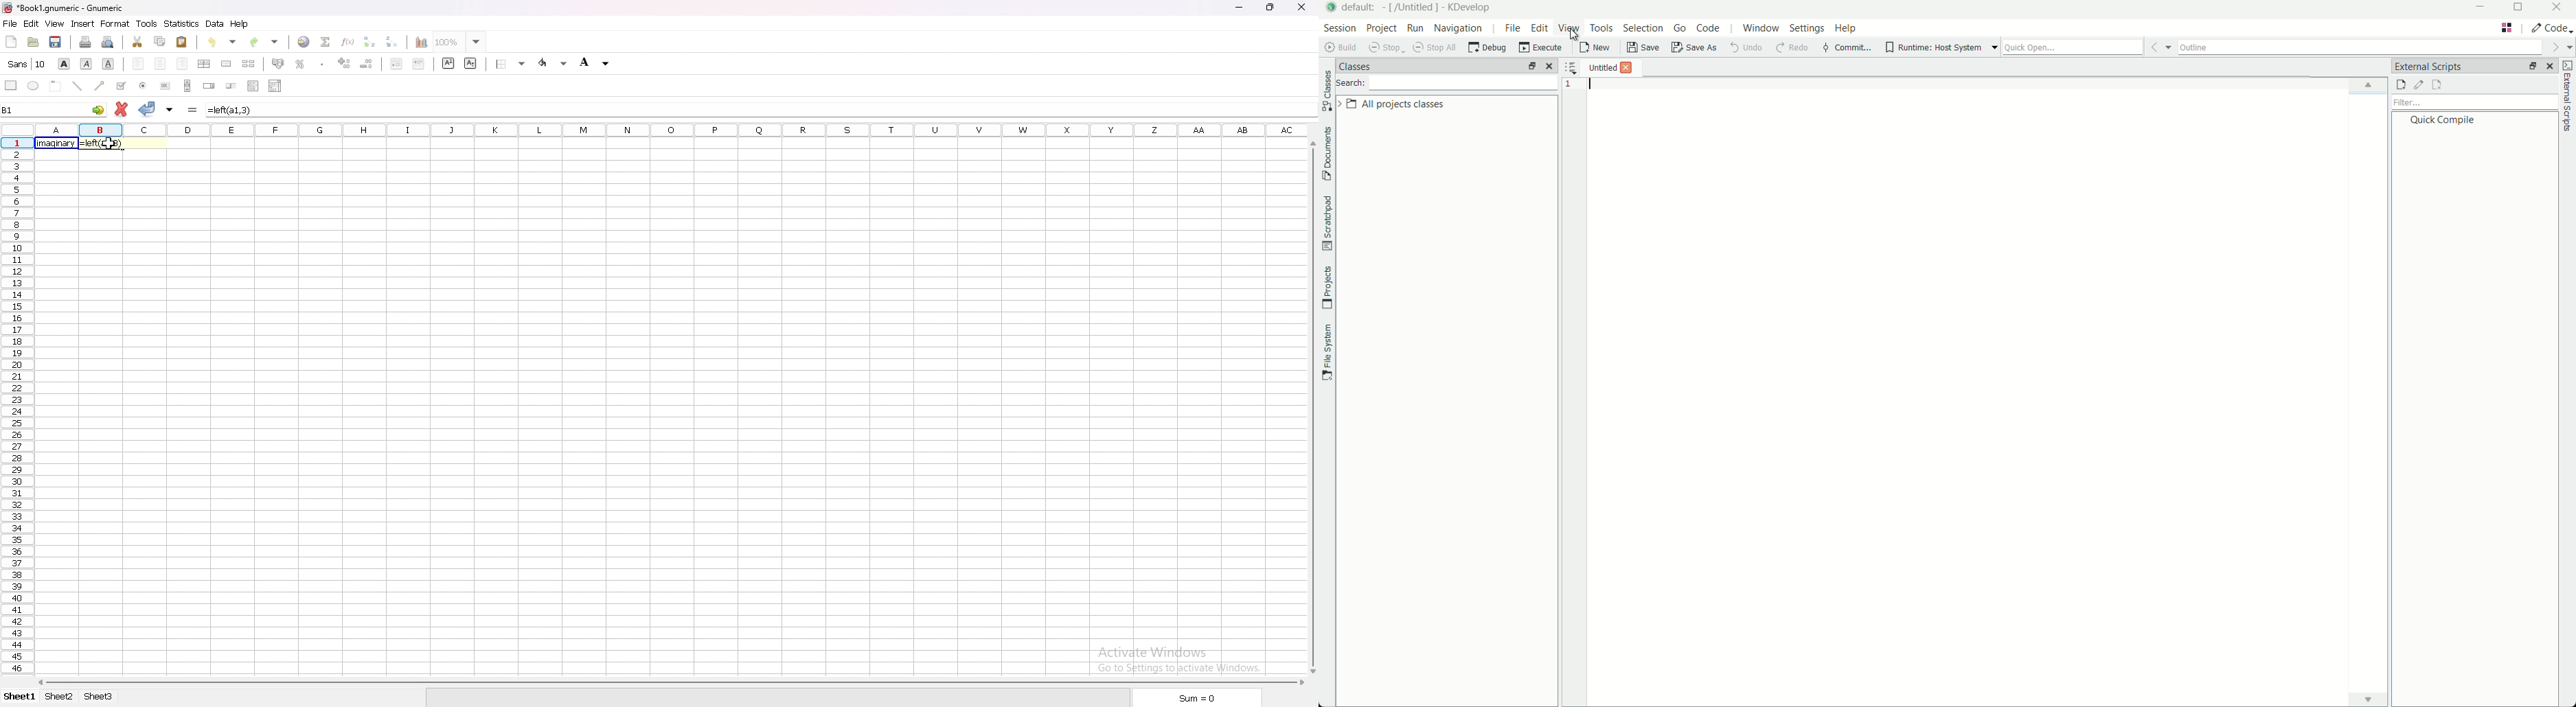 Image resolution: width=2576 pixels, height=728 pixels. What do you see at coordinates (115, 24) in the screenshot?
I see `format` at bounding box center [115, 24].